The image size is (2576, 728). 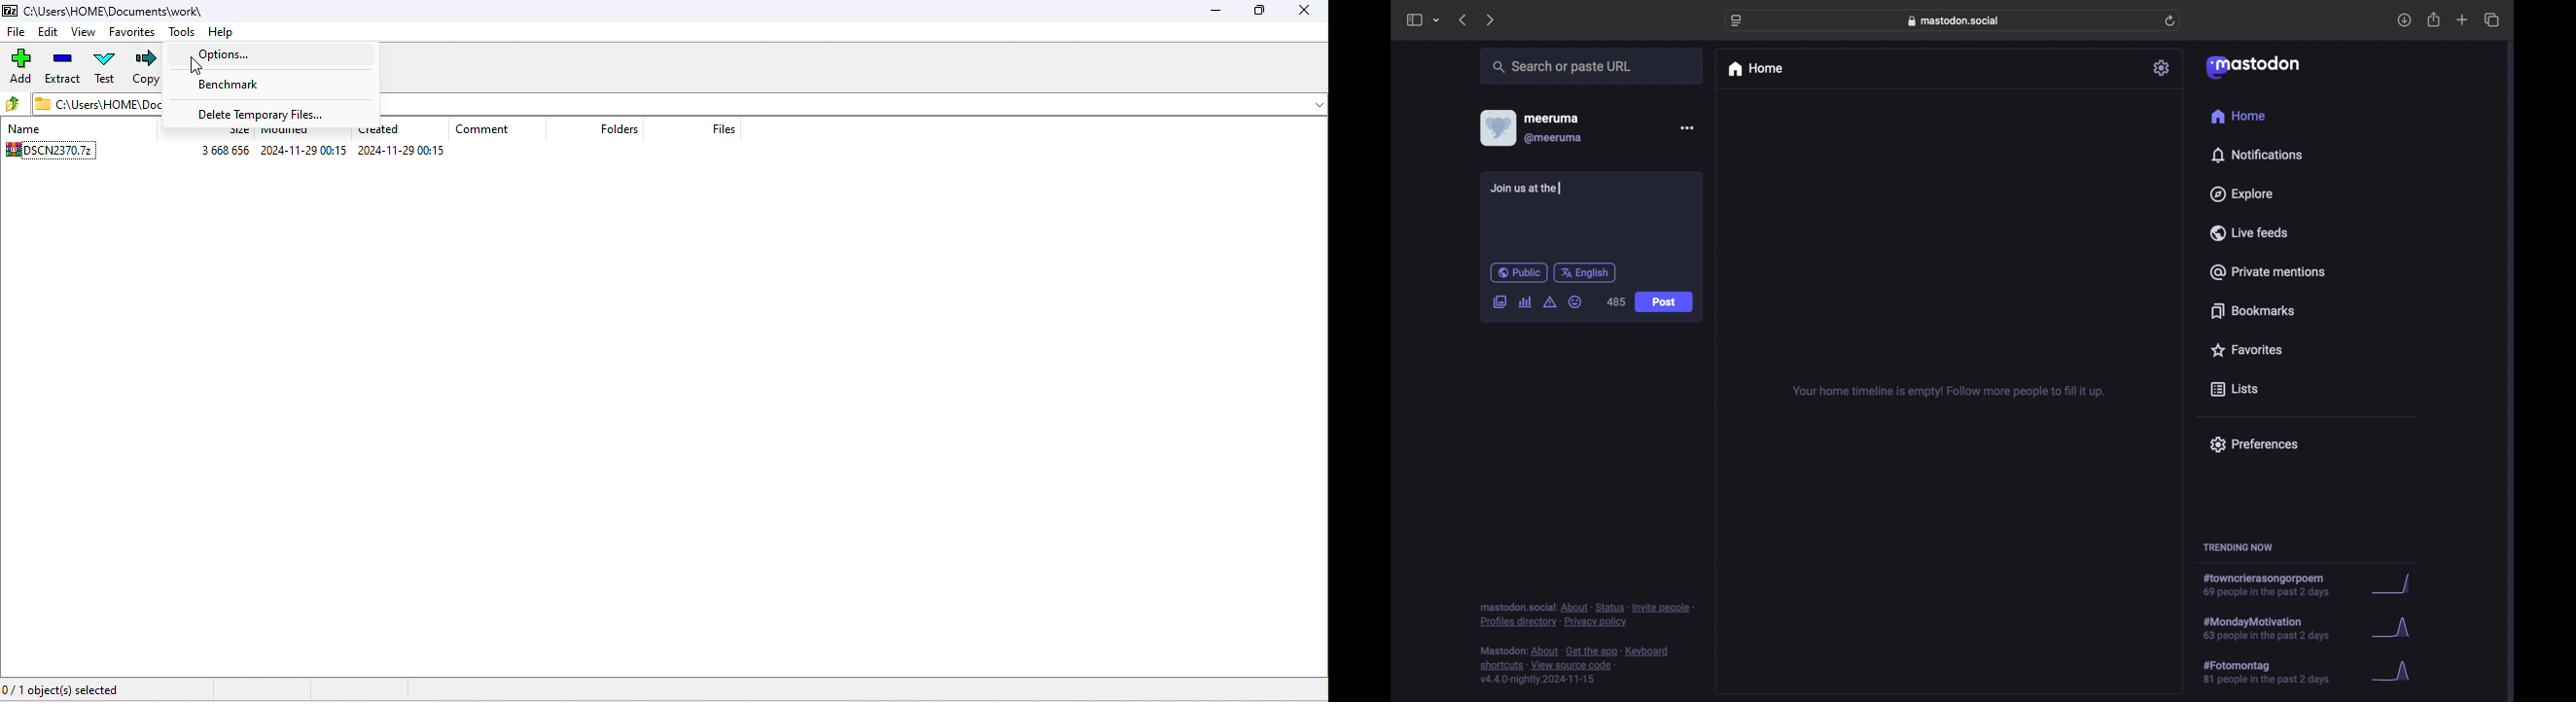 I want to click on comment, so click(x=500, y=129).